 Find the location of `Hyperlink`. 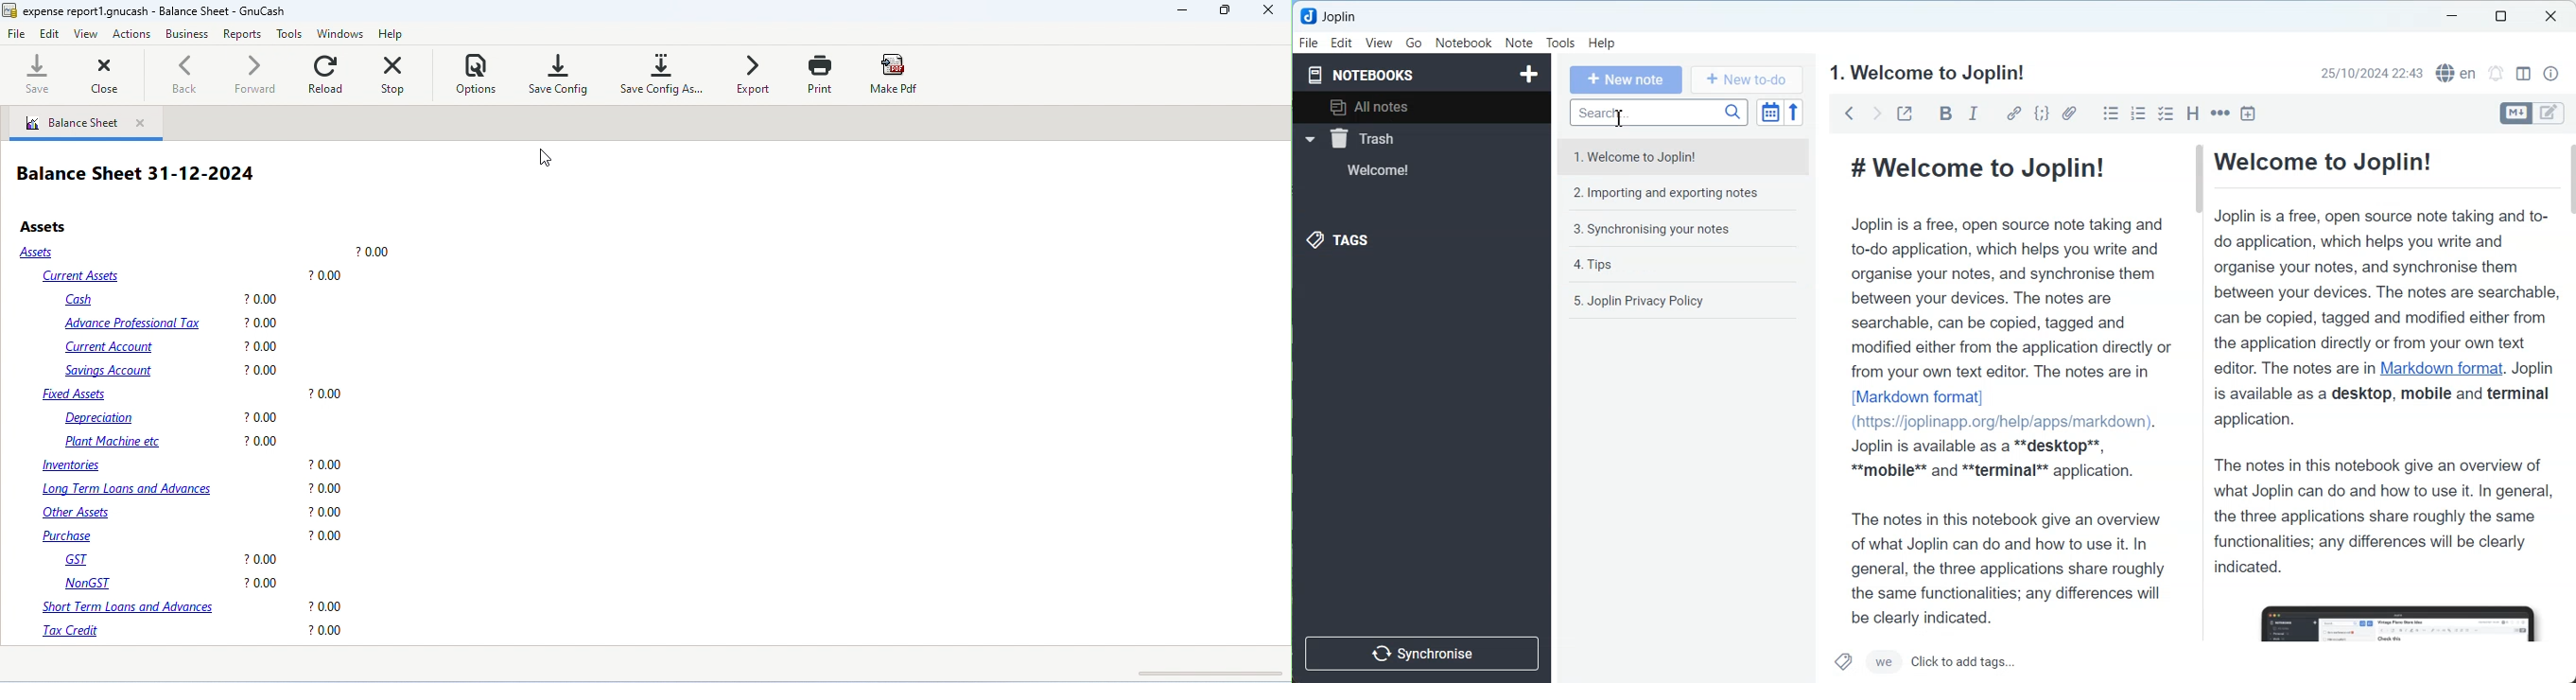

Hyperlink is located at coordinates (2013, 113).